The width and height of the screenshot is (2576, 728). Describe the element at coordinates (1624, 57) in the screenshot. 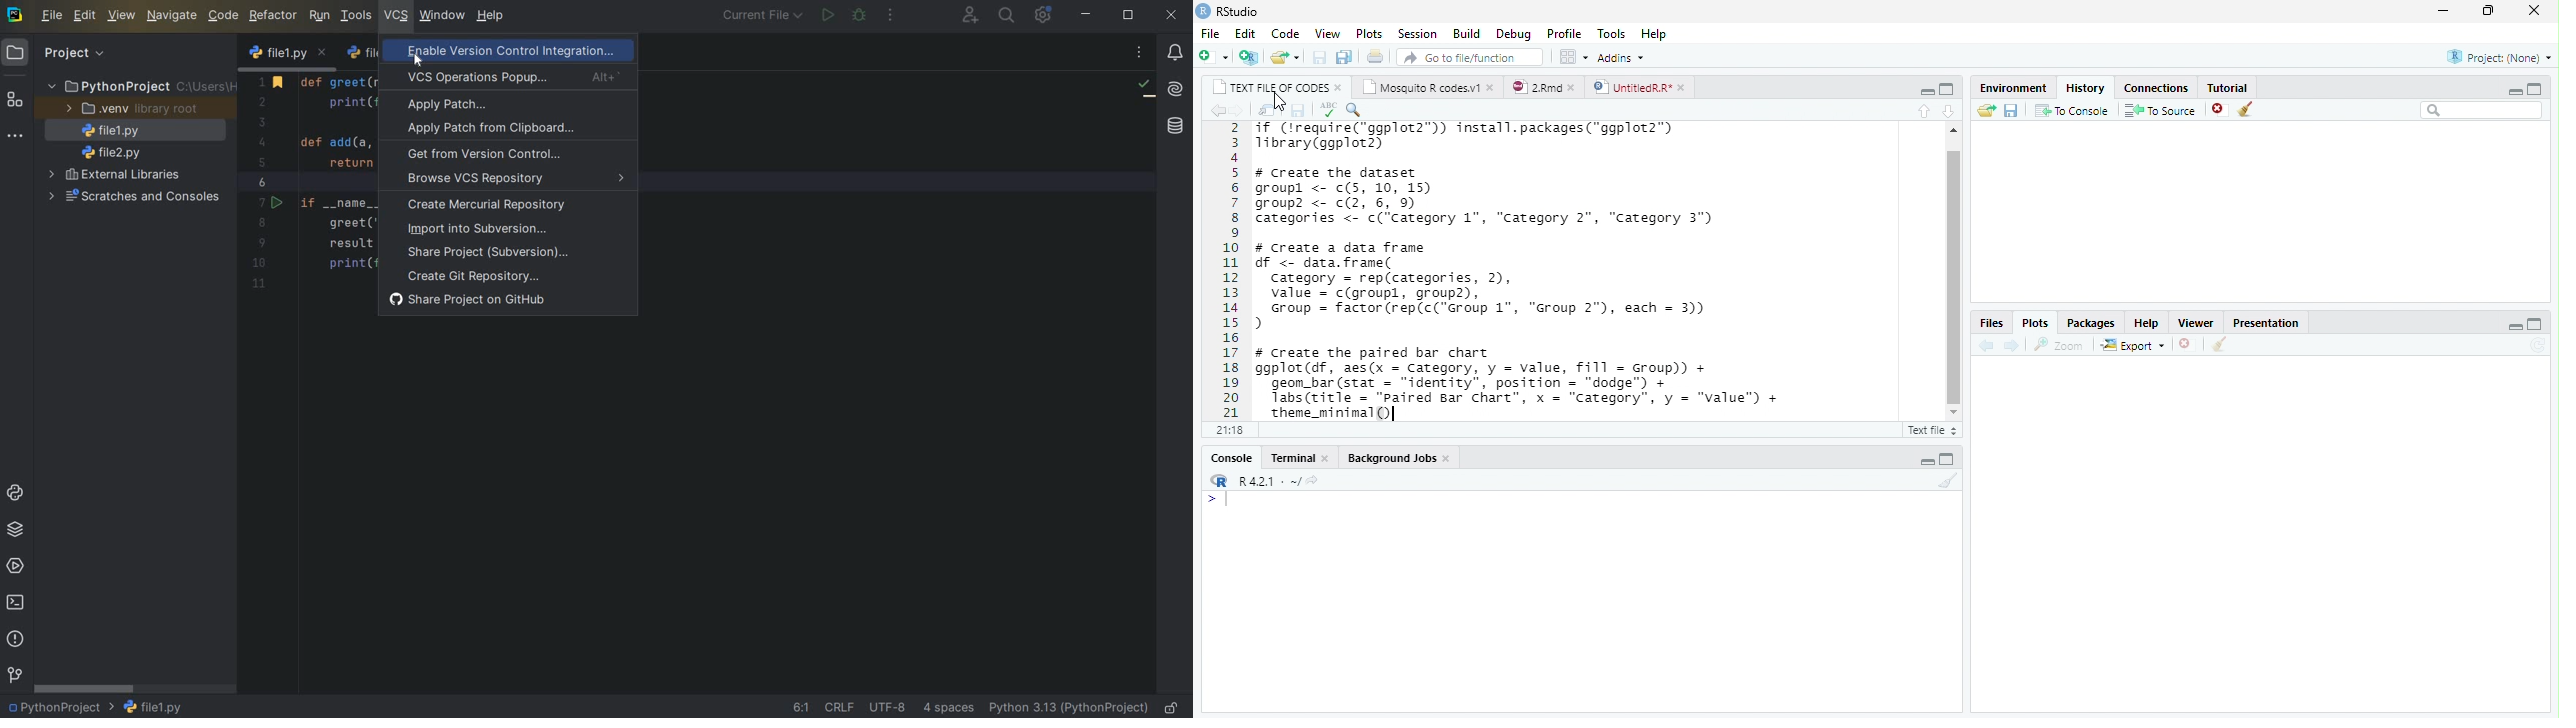

I see `addins` at that location.